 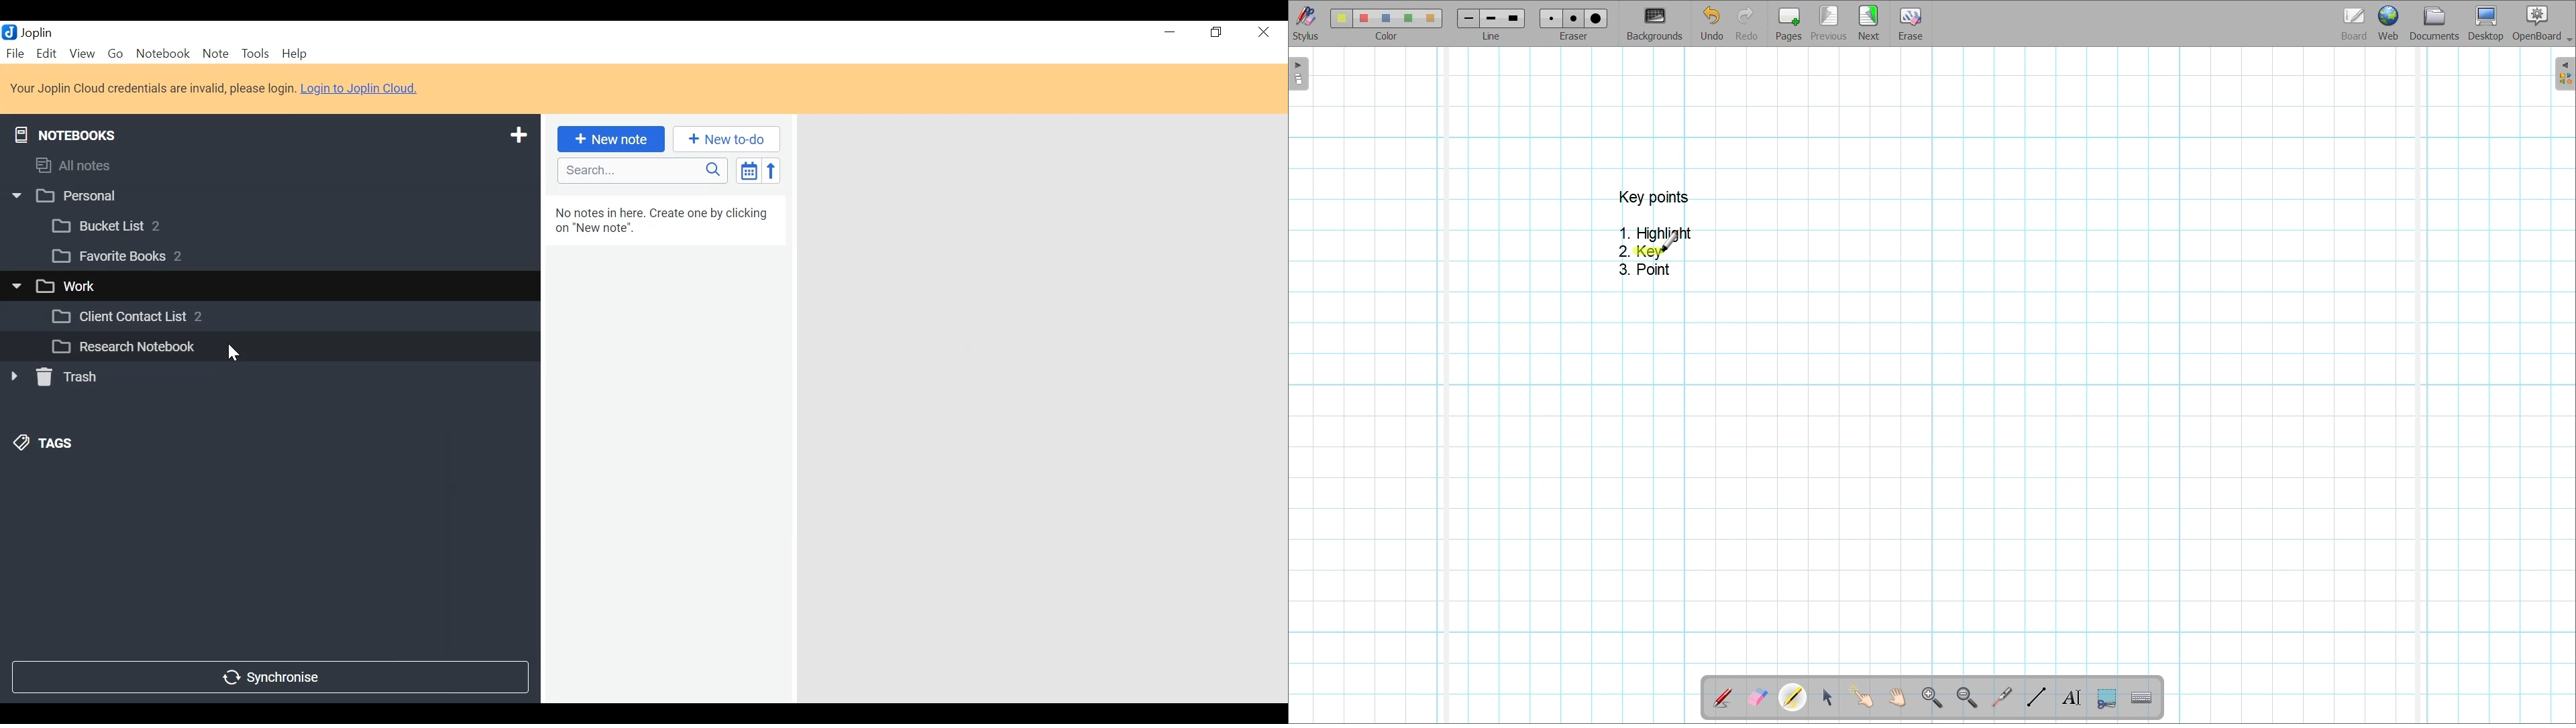 What do you see at coordinates (238, 353) in the screenshot?
I see `cursor` at bounding box center [238, 353].